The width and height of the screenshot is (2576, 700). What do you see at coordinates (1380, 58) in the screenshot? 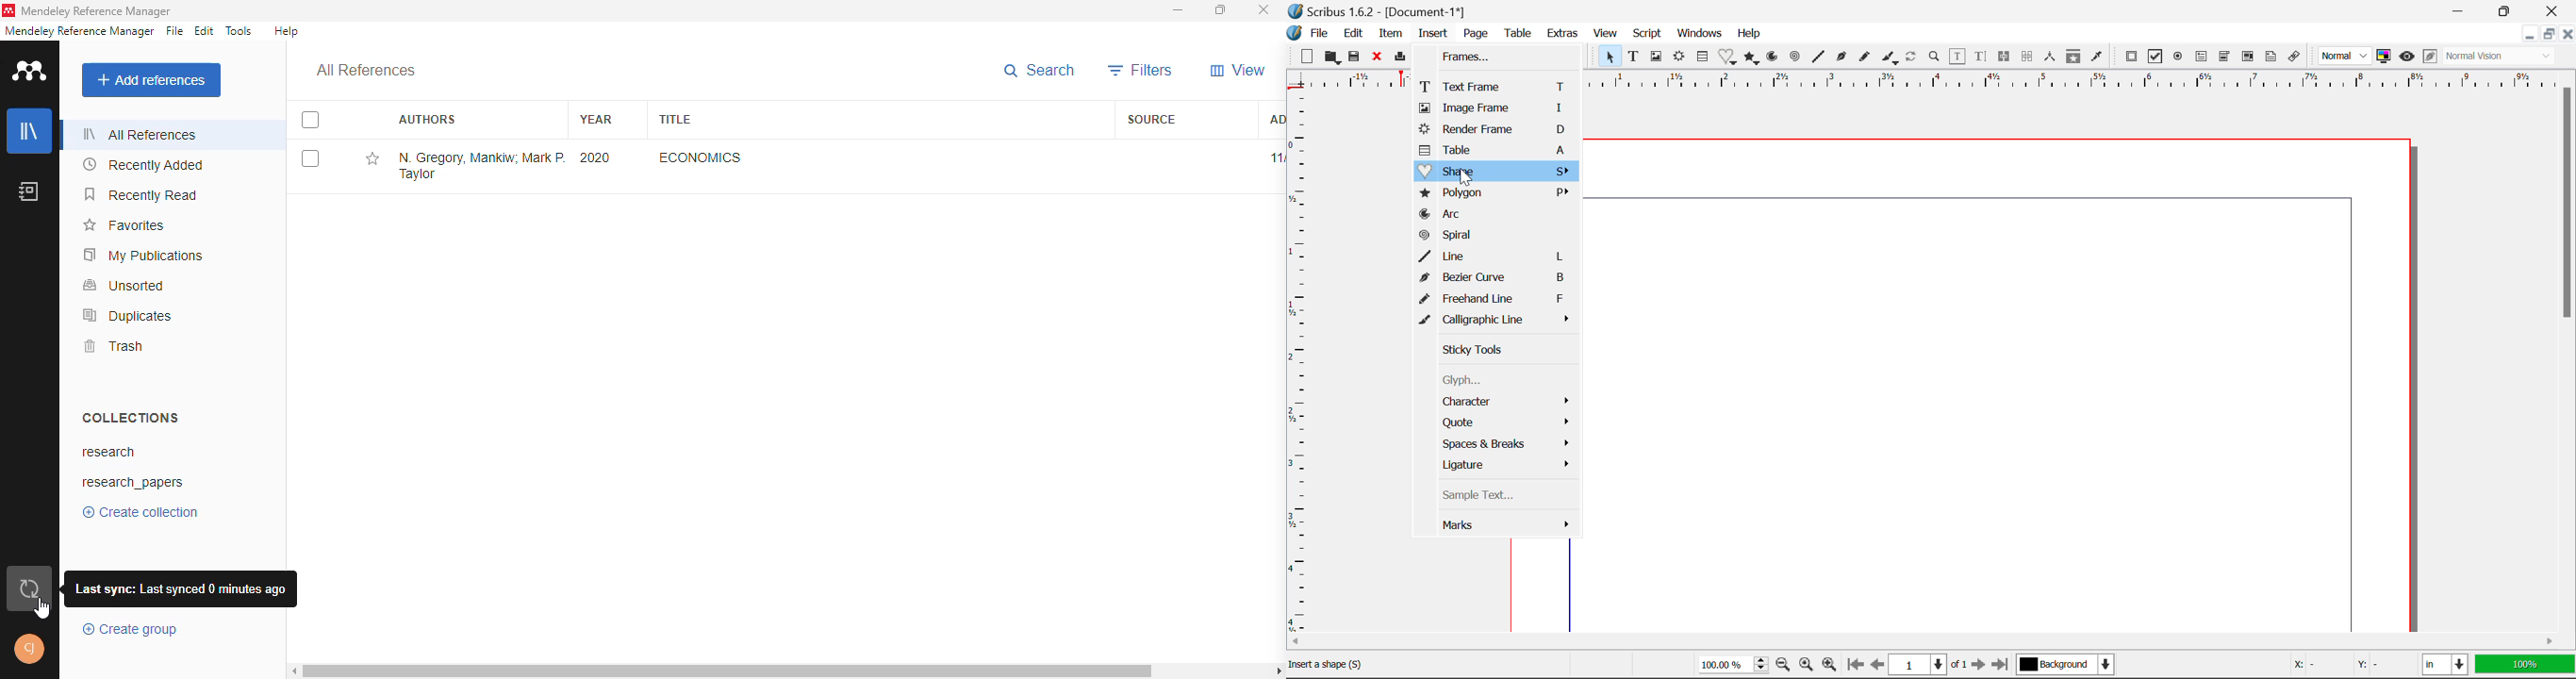
I see `Close` at bounding box center [1380, 58].